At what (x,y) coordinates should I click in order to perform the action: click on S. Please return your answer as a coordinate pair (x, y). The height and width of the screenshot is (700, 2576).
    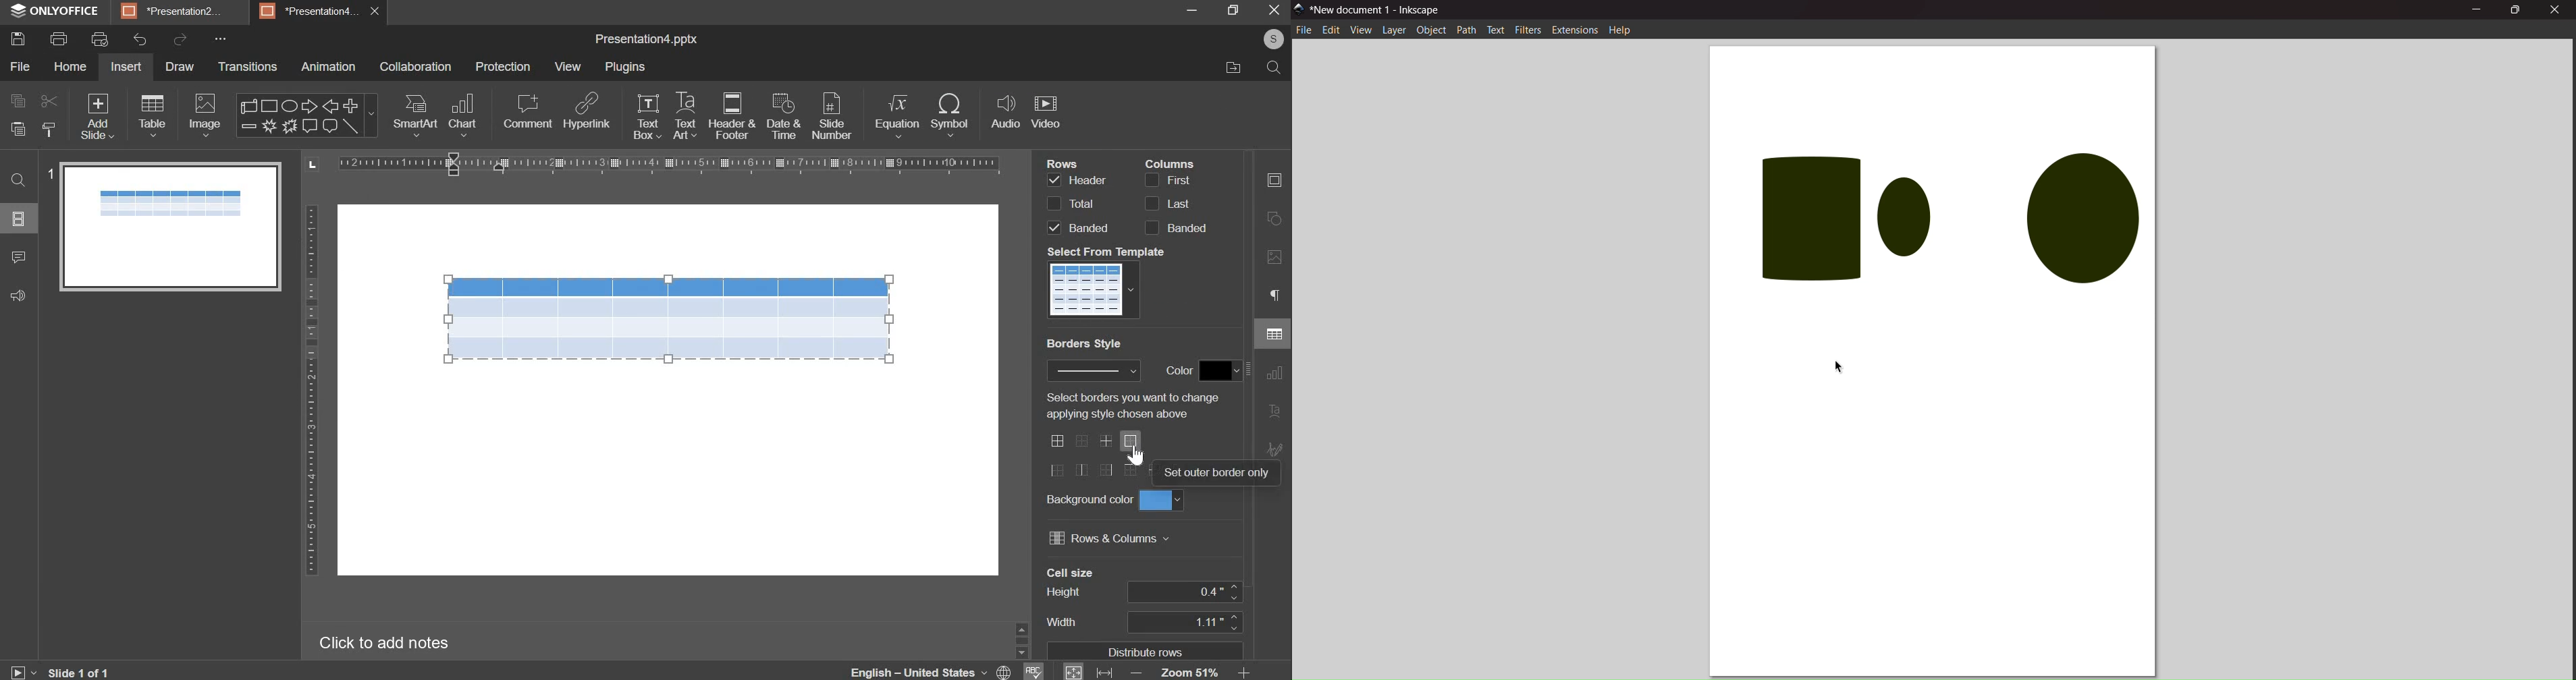
    Looking at the image, I should click on (1273, 40).